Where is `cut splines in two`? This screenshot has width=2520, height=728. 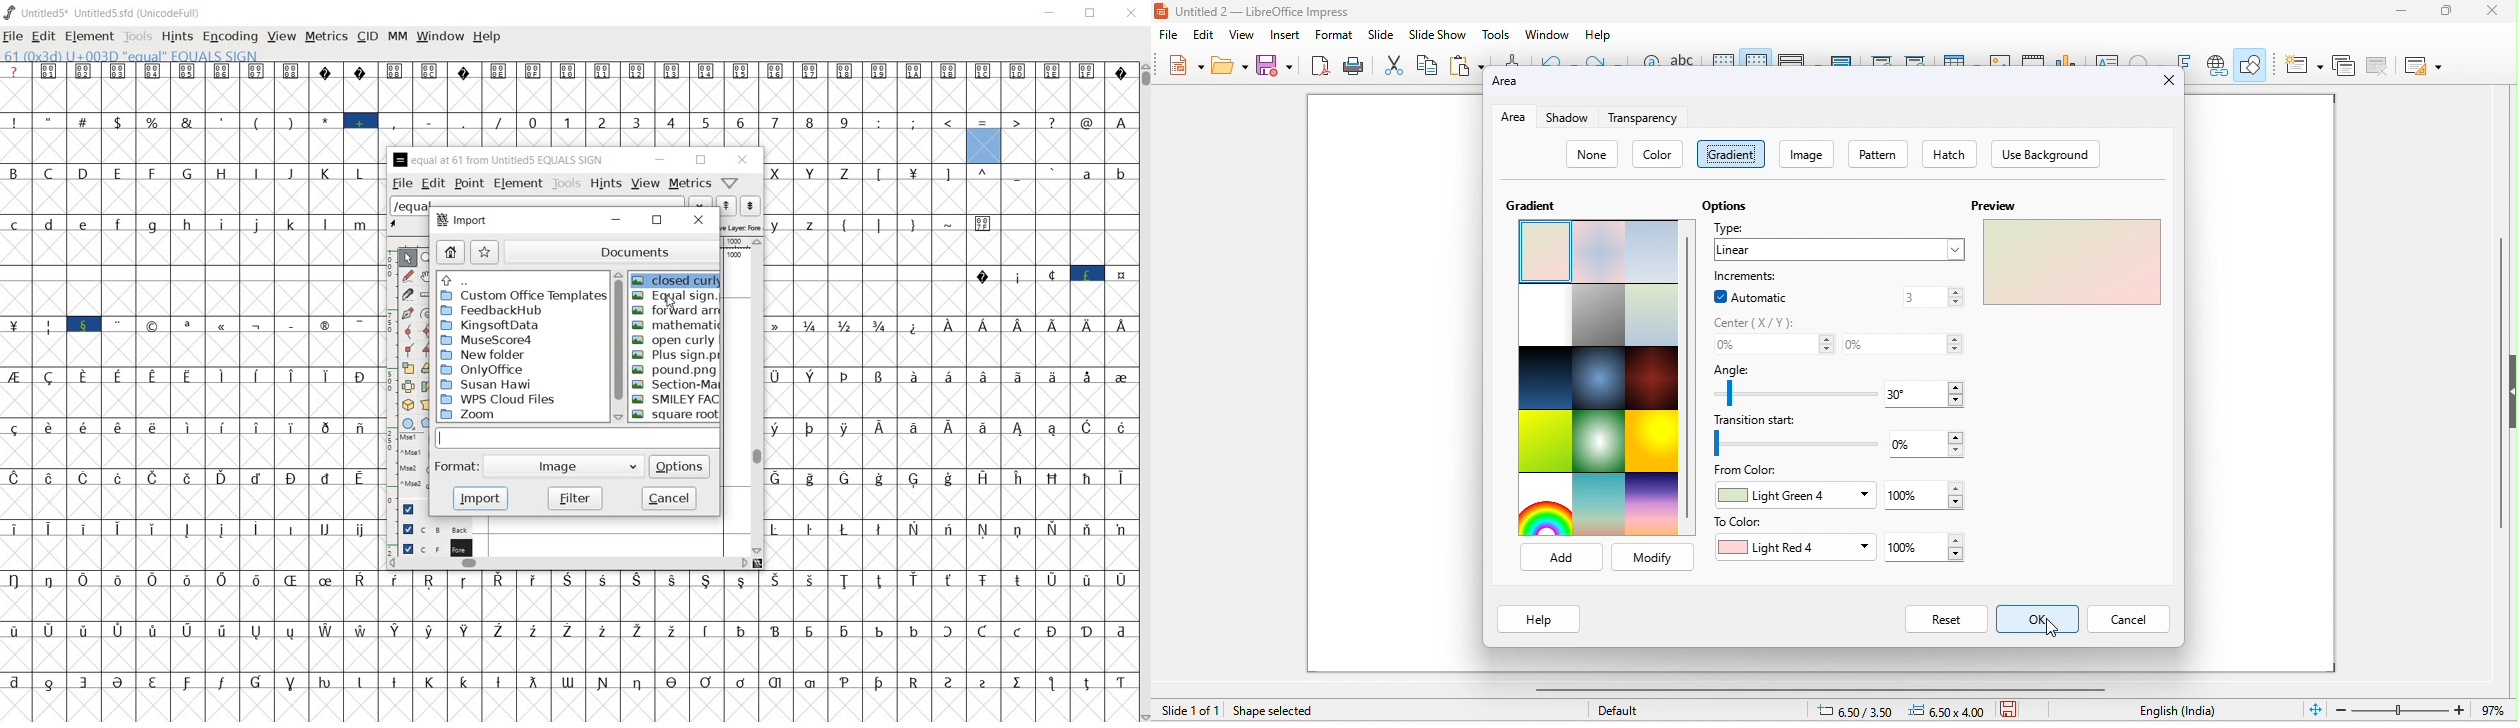
cut splines in two is located at coordinates (407, 293).